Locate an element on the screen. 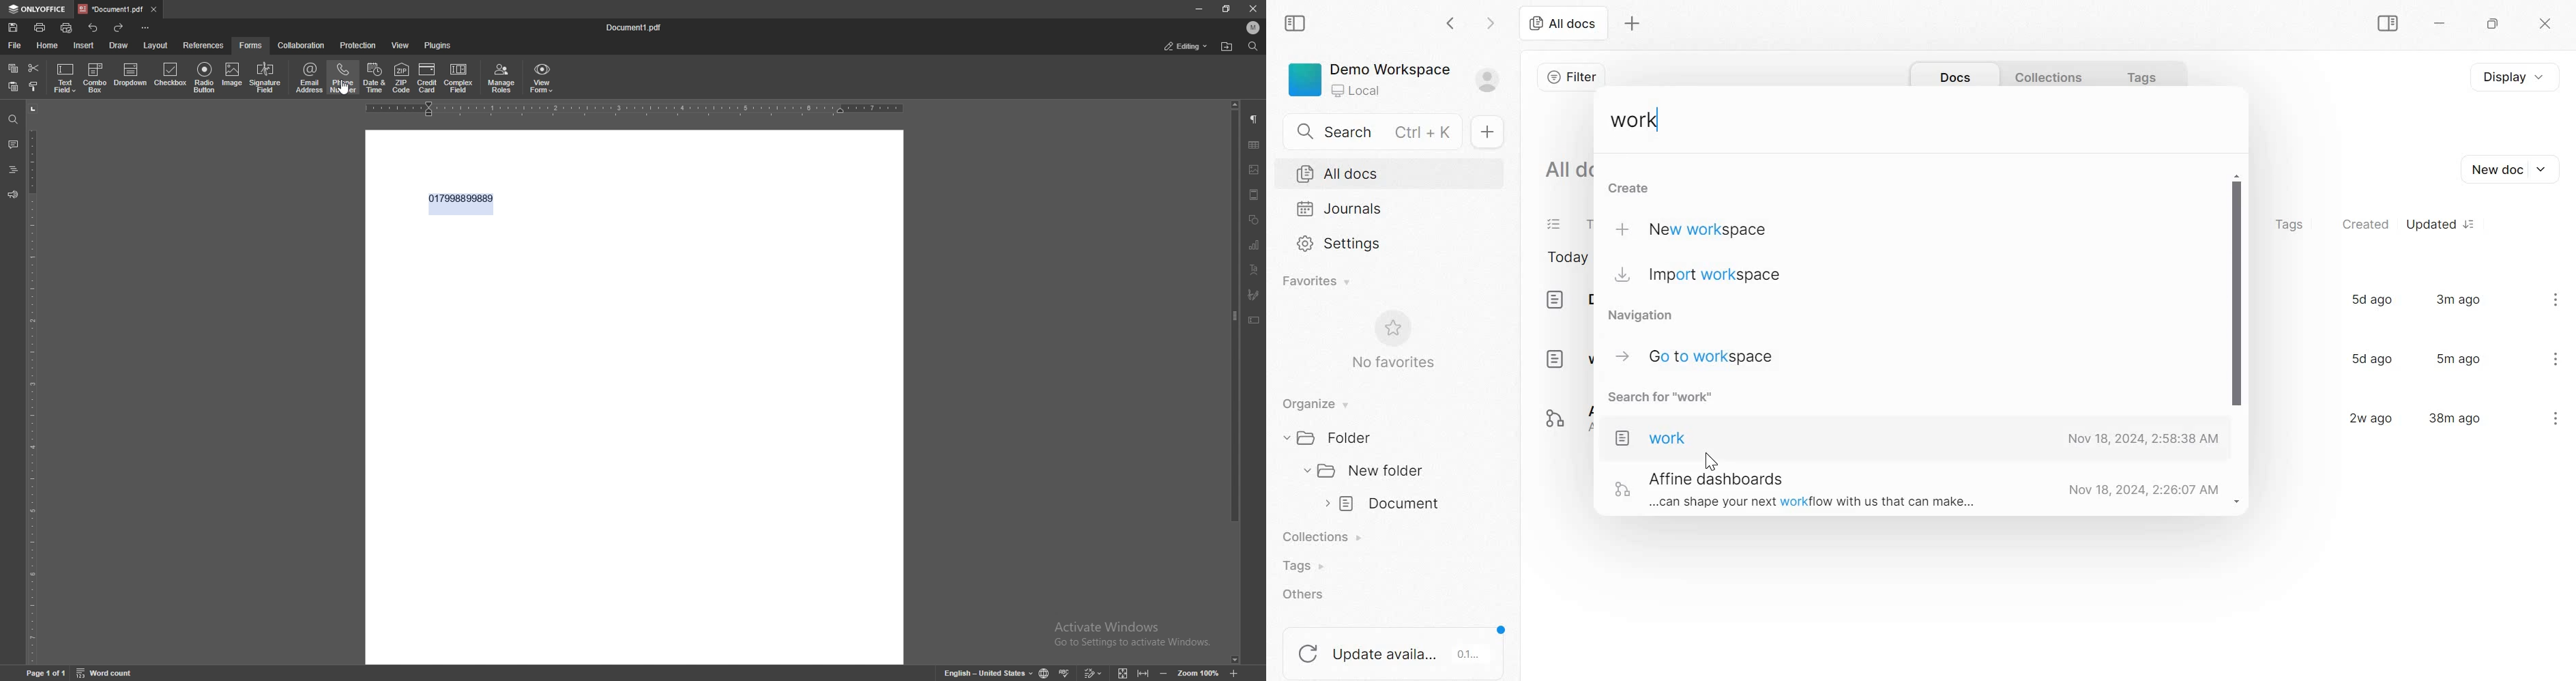  spell check is located at coordinates (1067, 672).